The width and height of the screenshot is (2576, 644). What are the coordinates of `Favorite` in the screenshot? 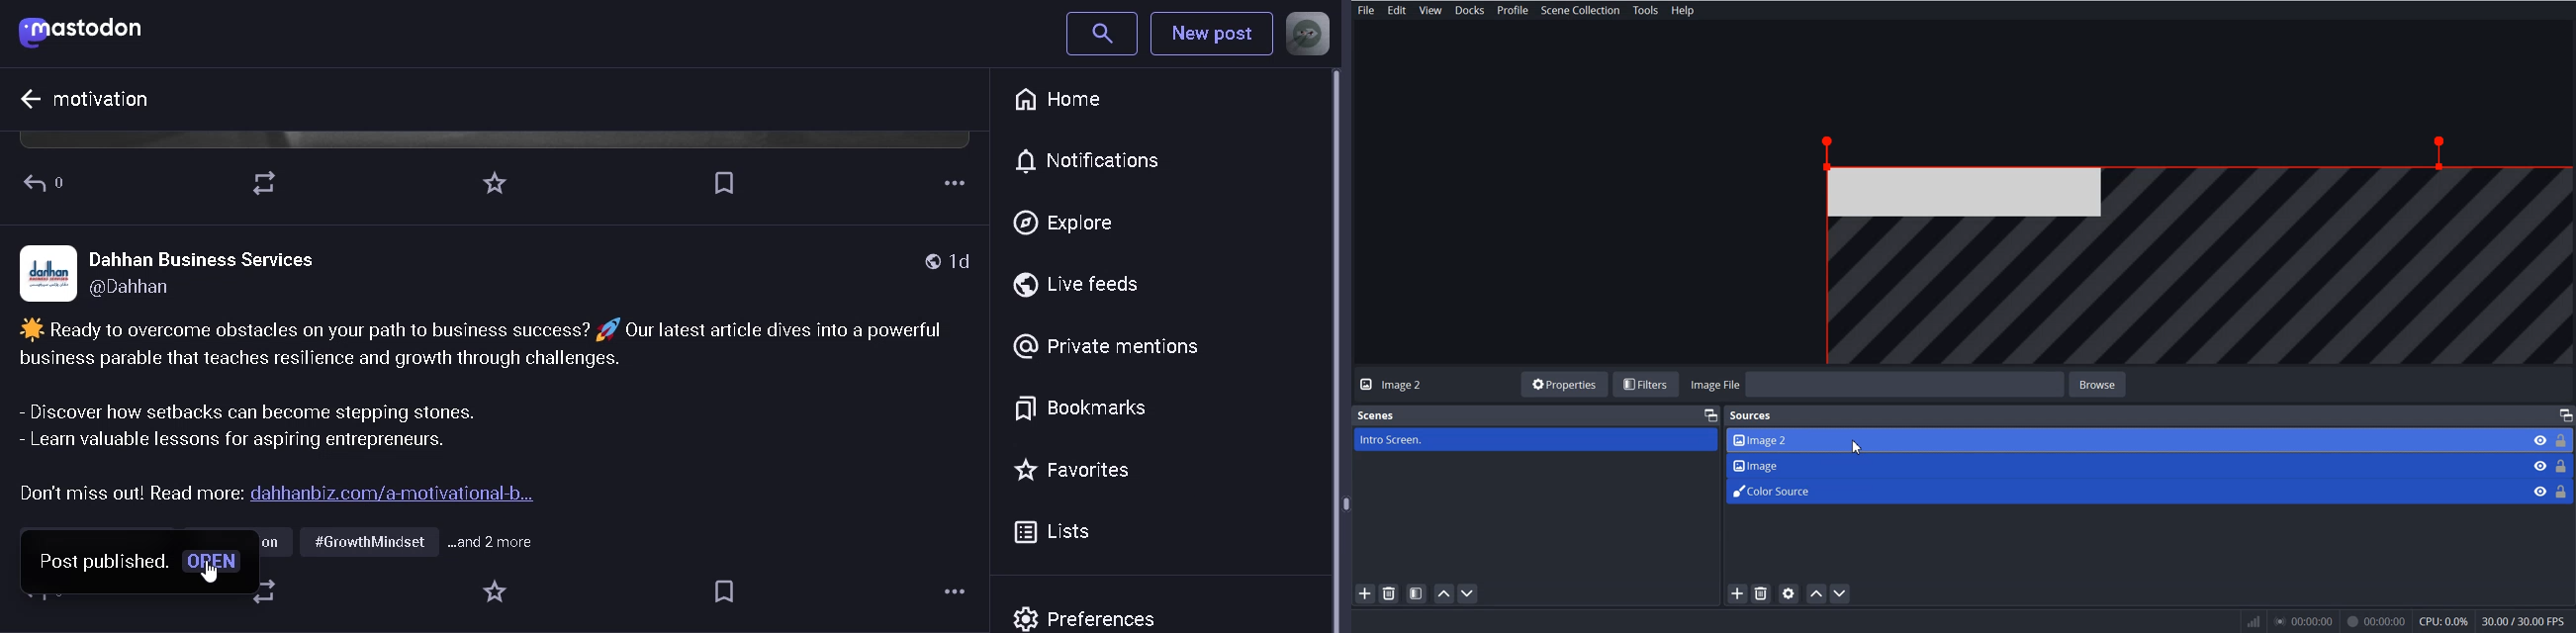 It's located at (498, 184).